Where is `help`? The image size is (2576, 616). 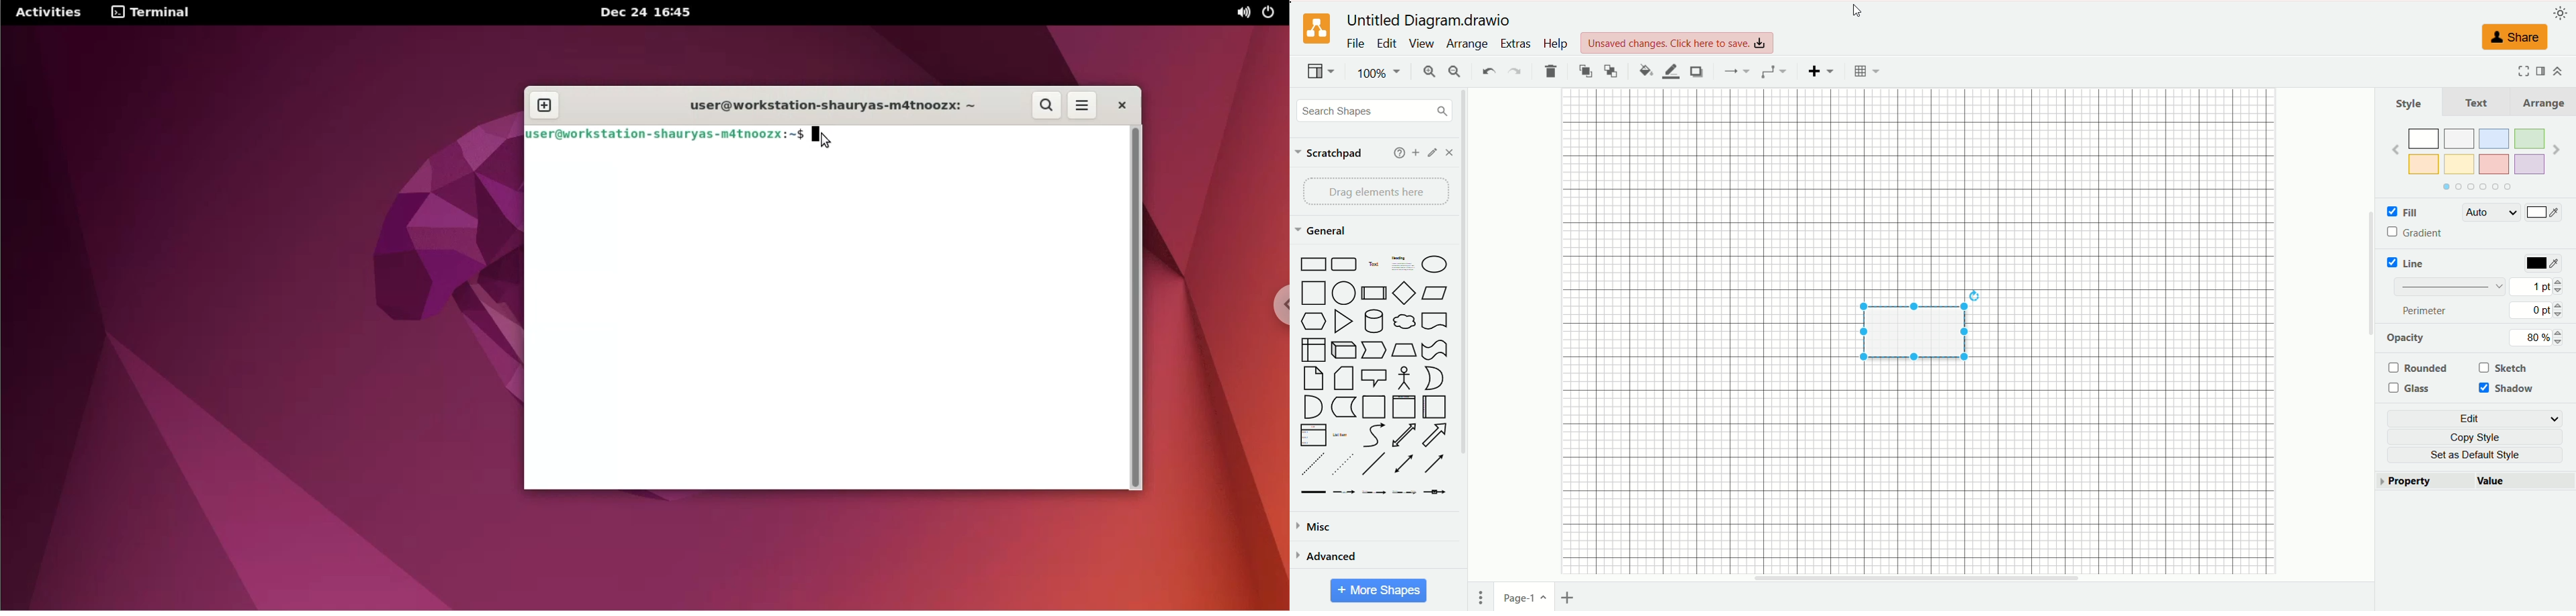
help is located at coordinates (1400, 153).